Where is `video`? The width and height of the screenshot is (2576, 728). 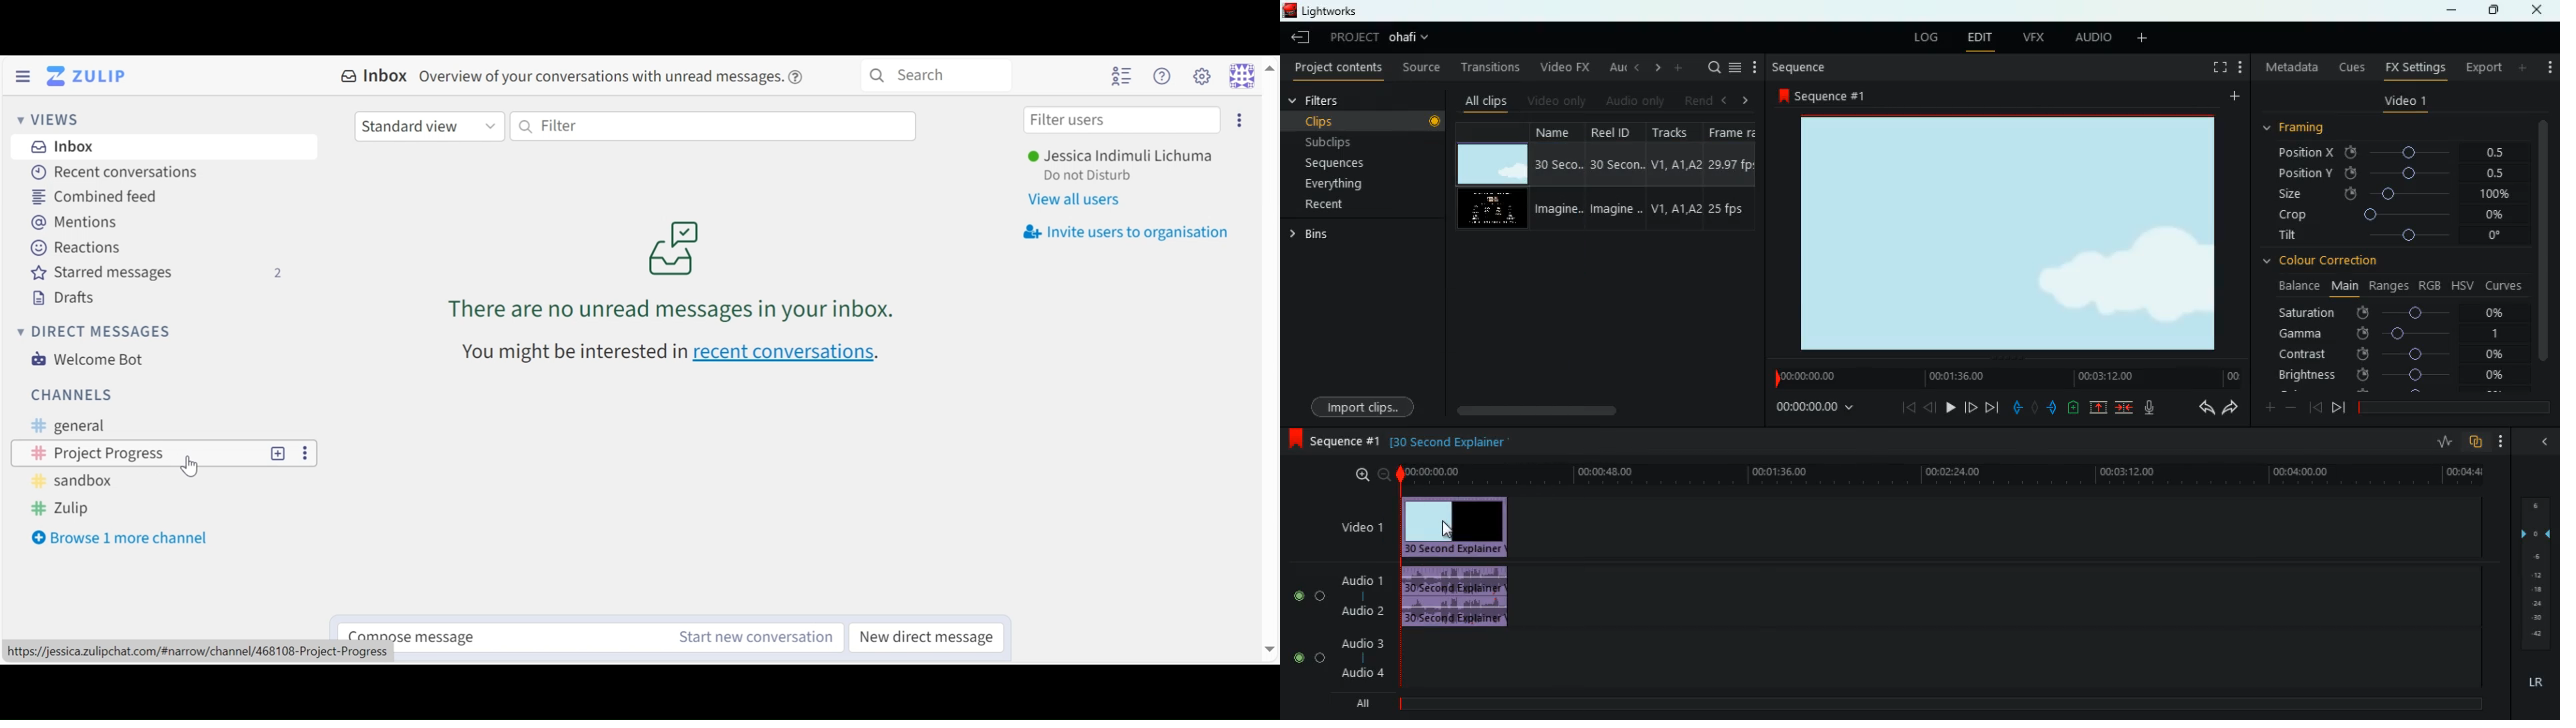
video is located at coordinates (1494, 164).